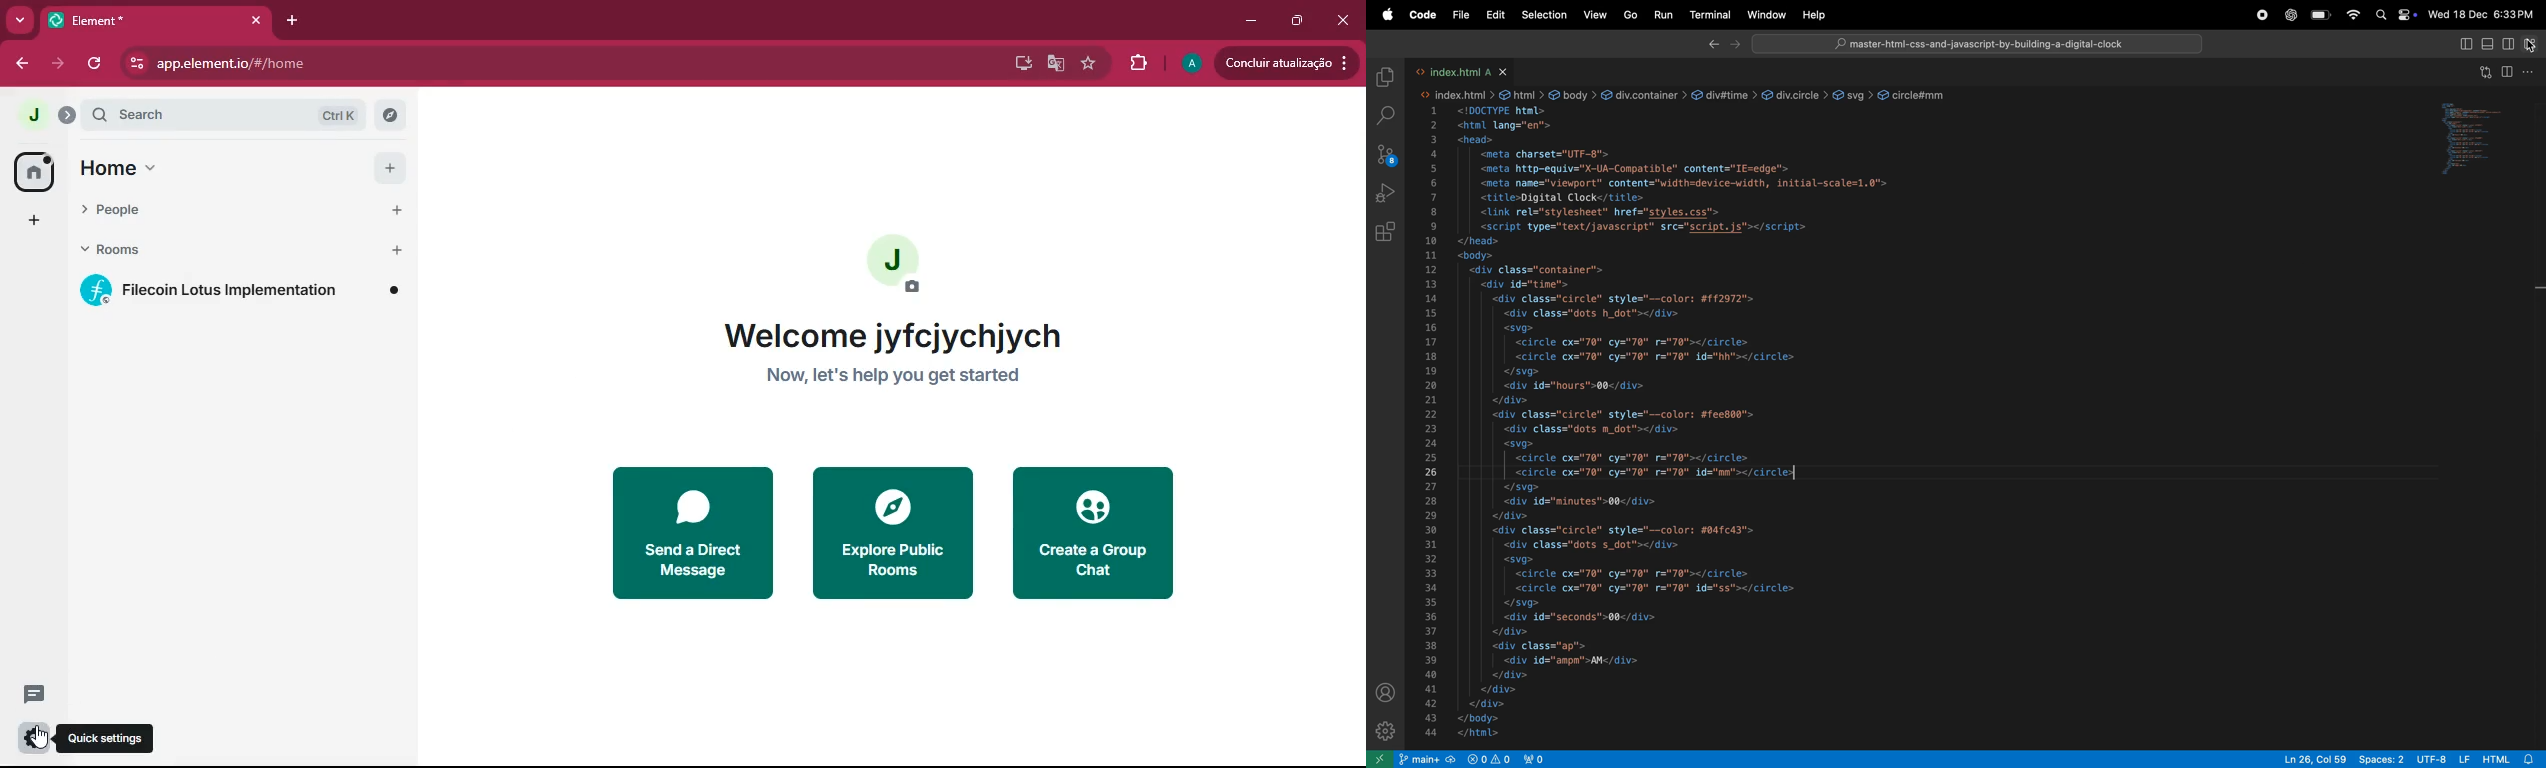 The image size is (2548, 784). What do you see at coordinates (1681, 93) in the screenshot?
I see `<> index.html > & html > & body > &@ div.container > & div#time > &@ div.circle > @ svg > &@ circle#mm` at bounding box center [1681, 93].